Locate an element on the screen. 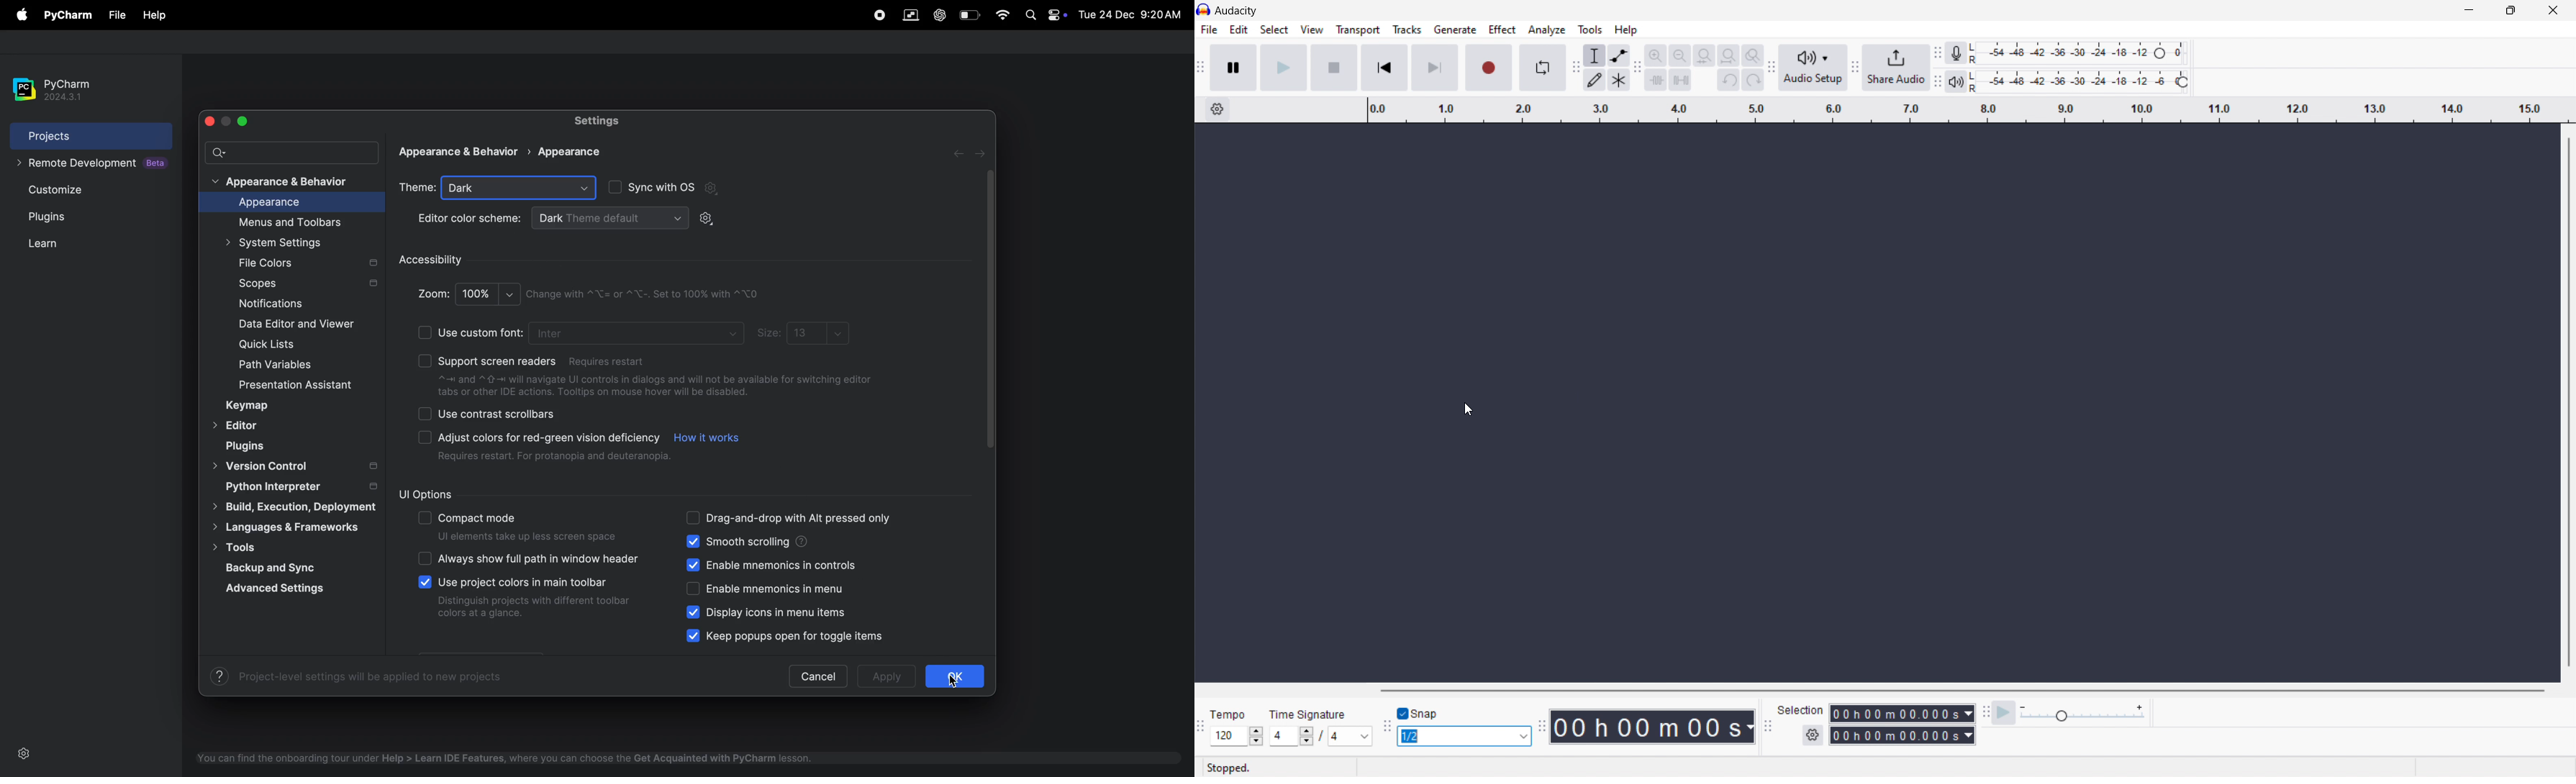  analyze is located at coordinates (1548, 30).